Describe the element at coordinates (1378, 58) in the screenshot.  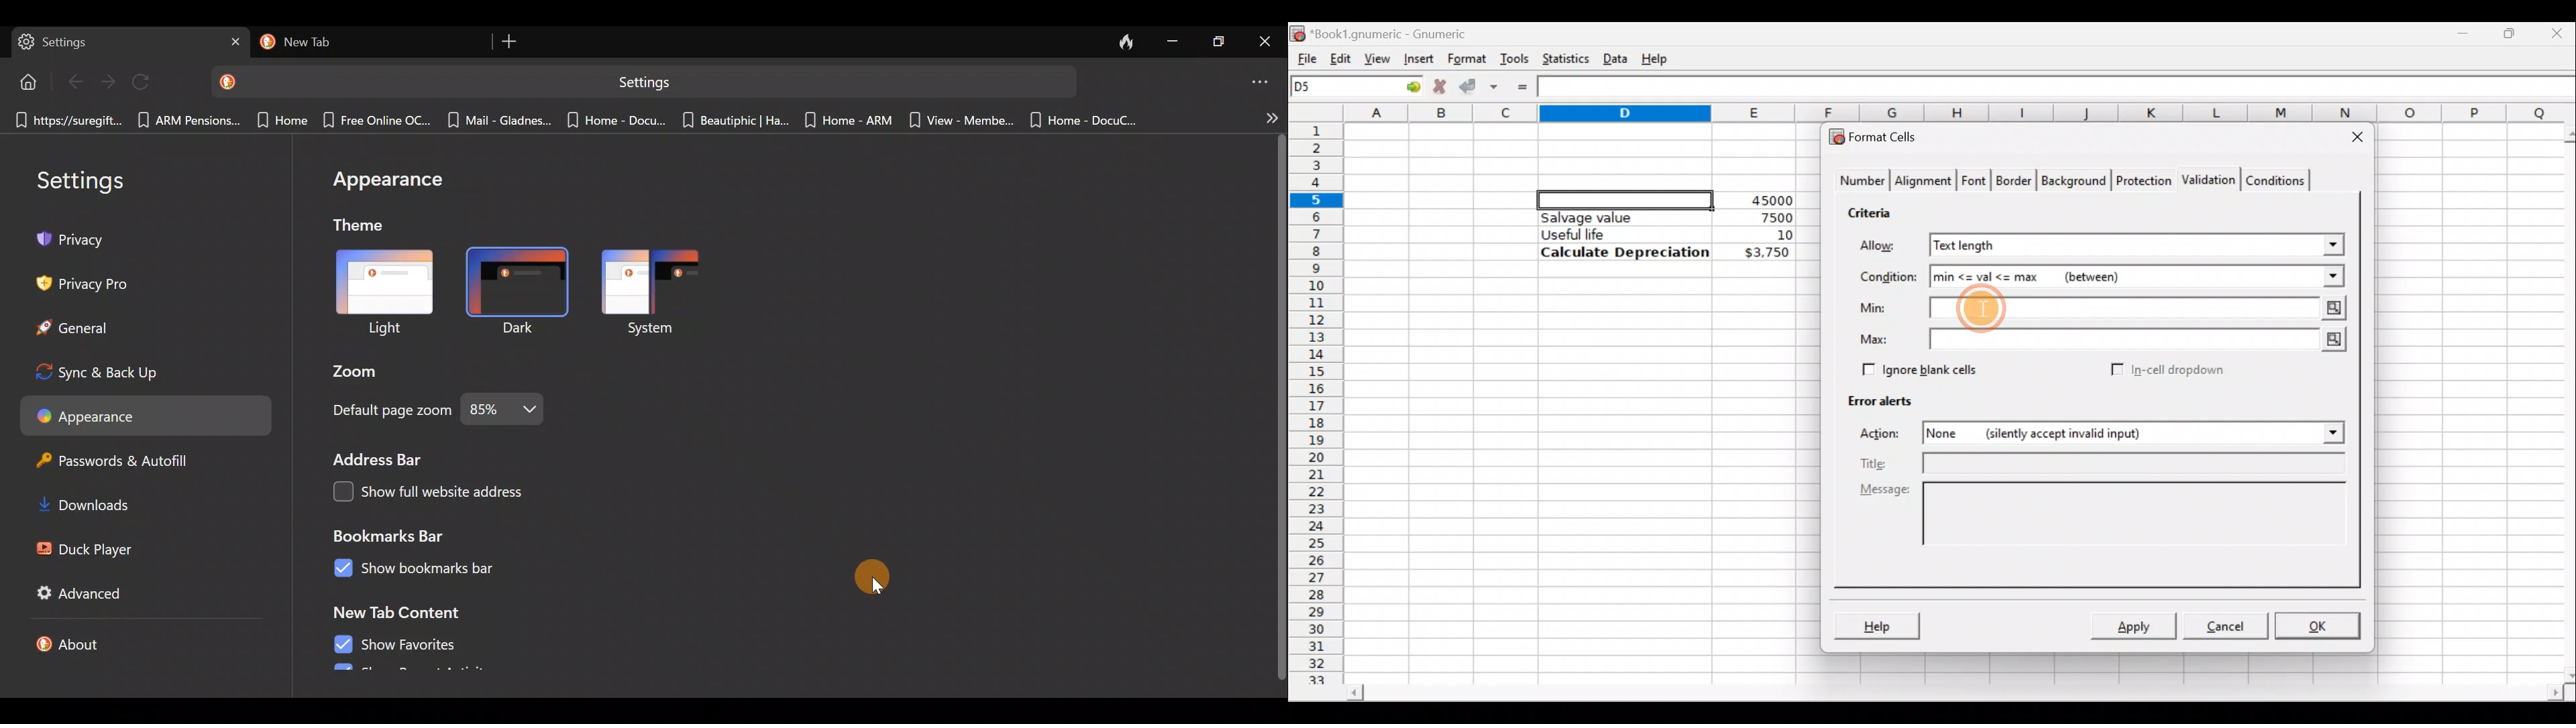
I see `View` at that location.